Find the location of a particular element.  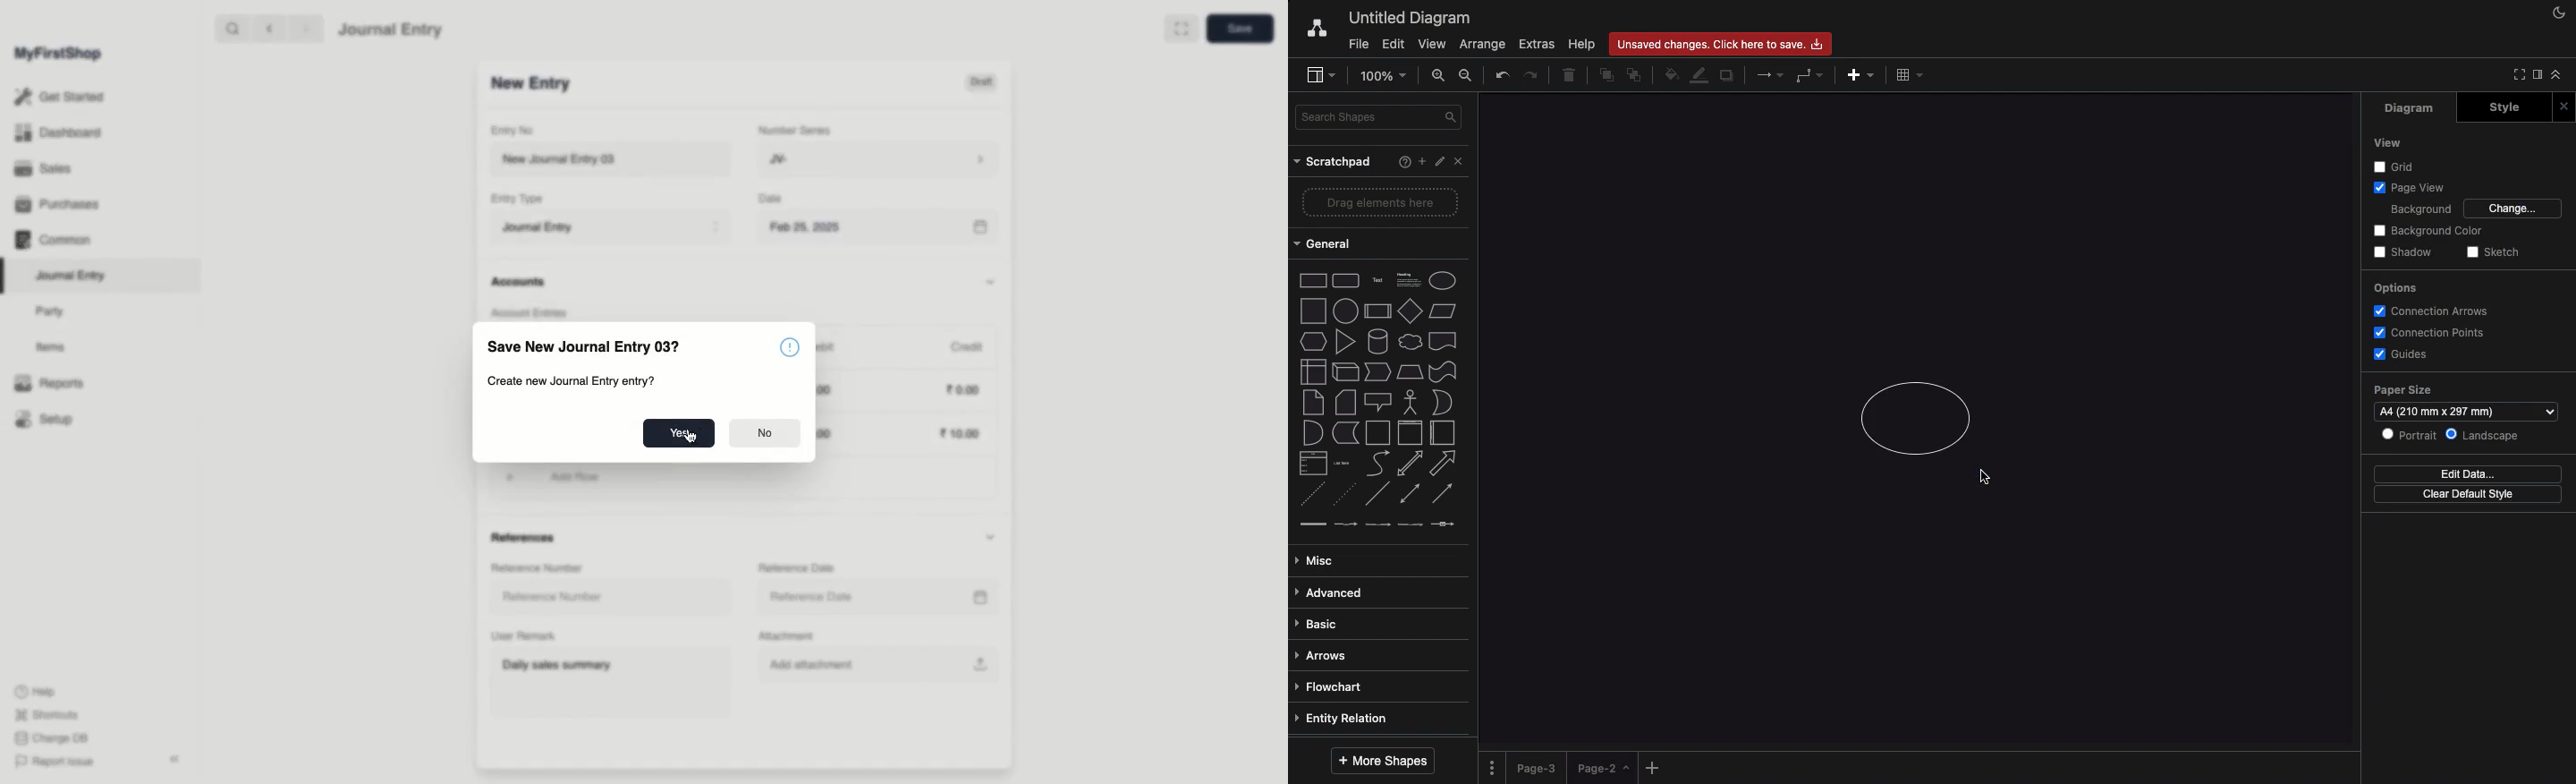

card is located at coordinates (1346, 401).